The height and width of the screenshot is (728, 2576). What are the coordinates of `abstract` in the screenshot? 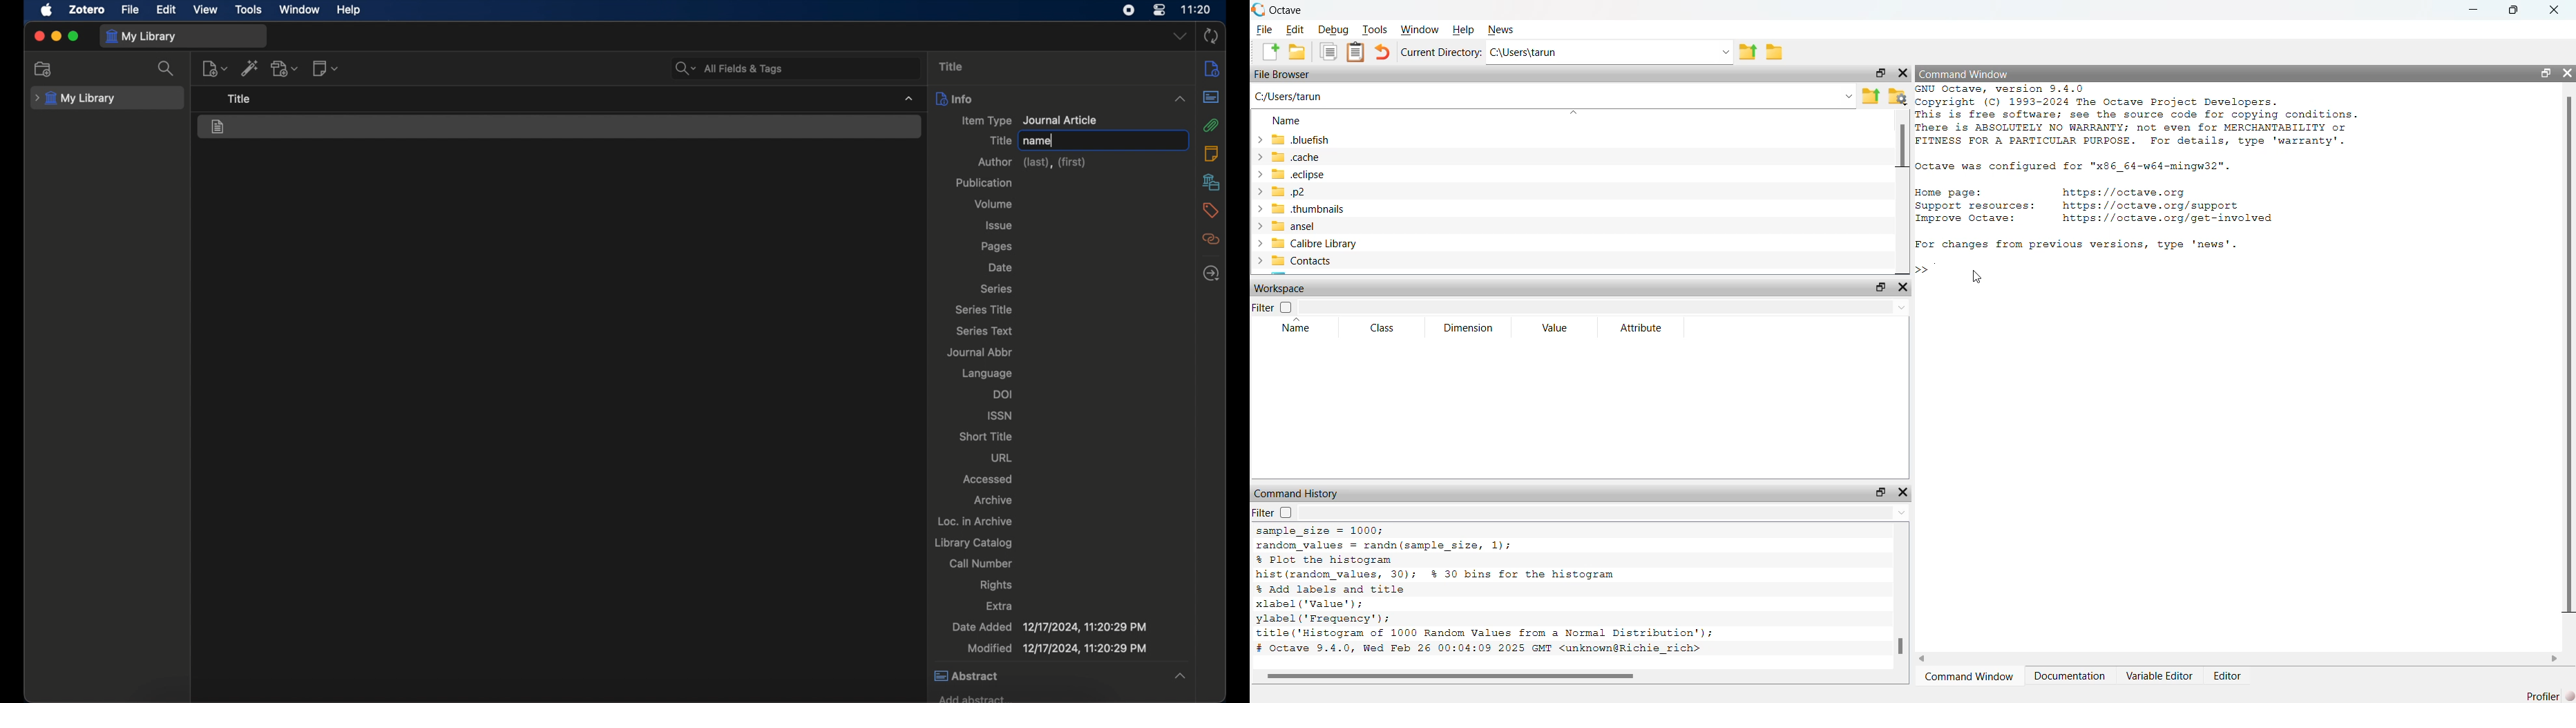 It's located at (1212, 96).